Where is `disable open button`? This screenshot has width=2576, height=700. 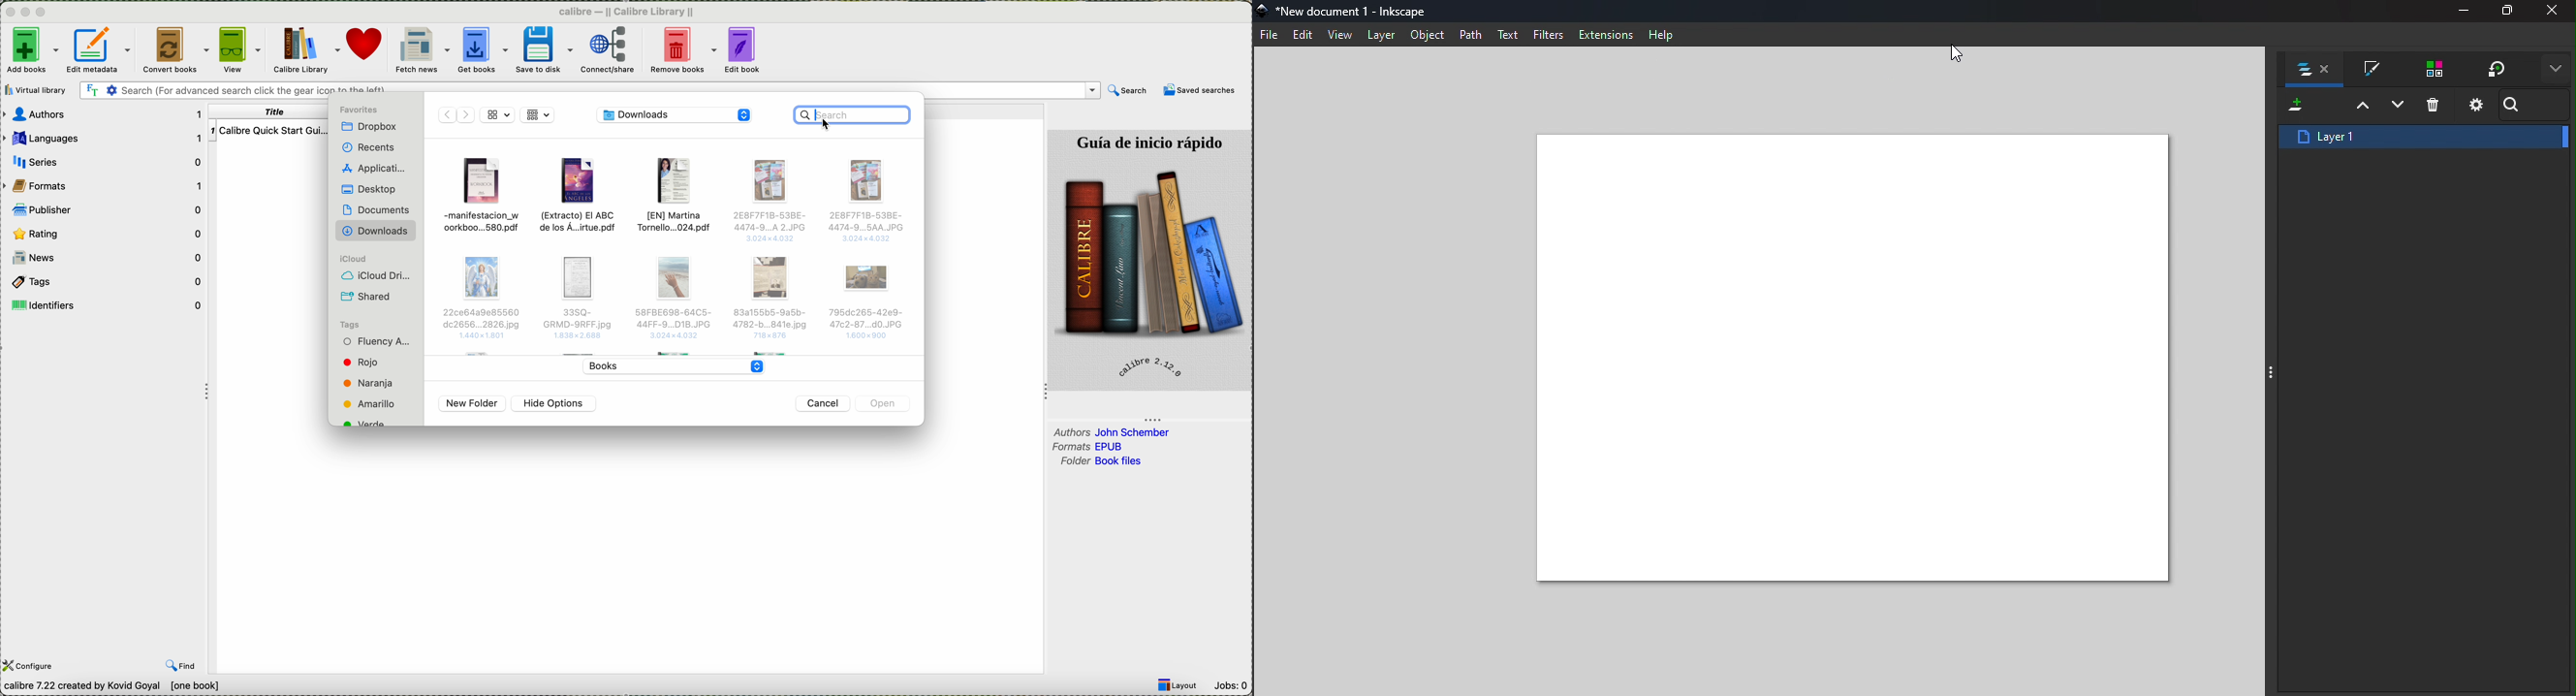 disable open button is located at coordinates (882, 404).